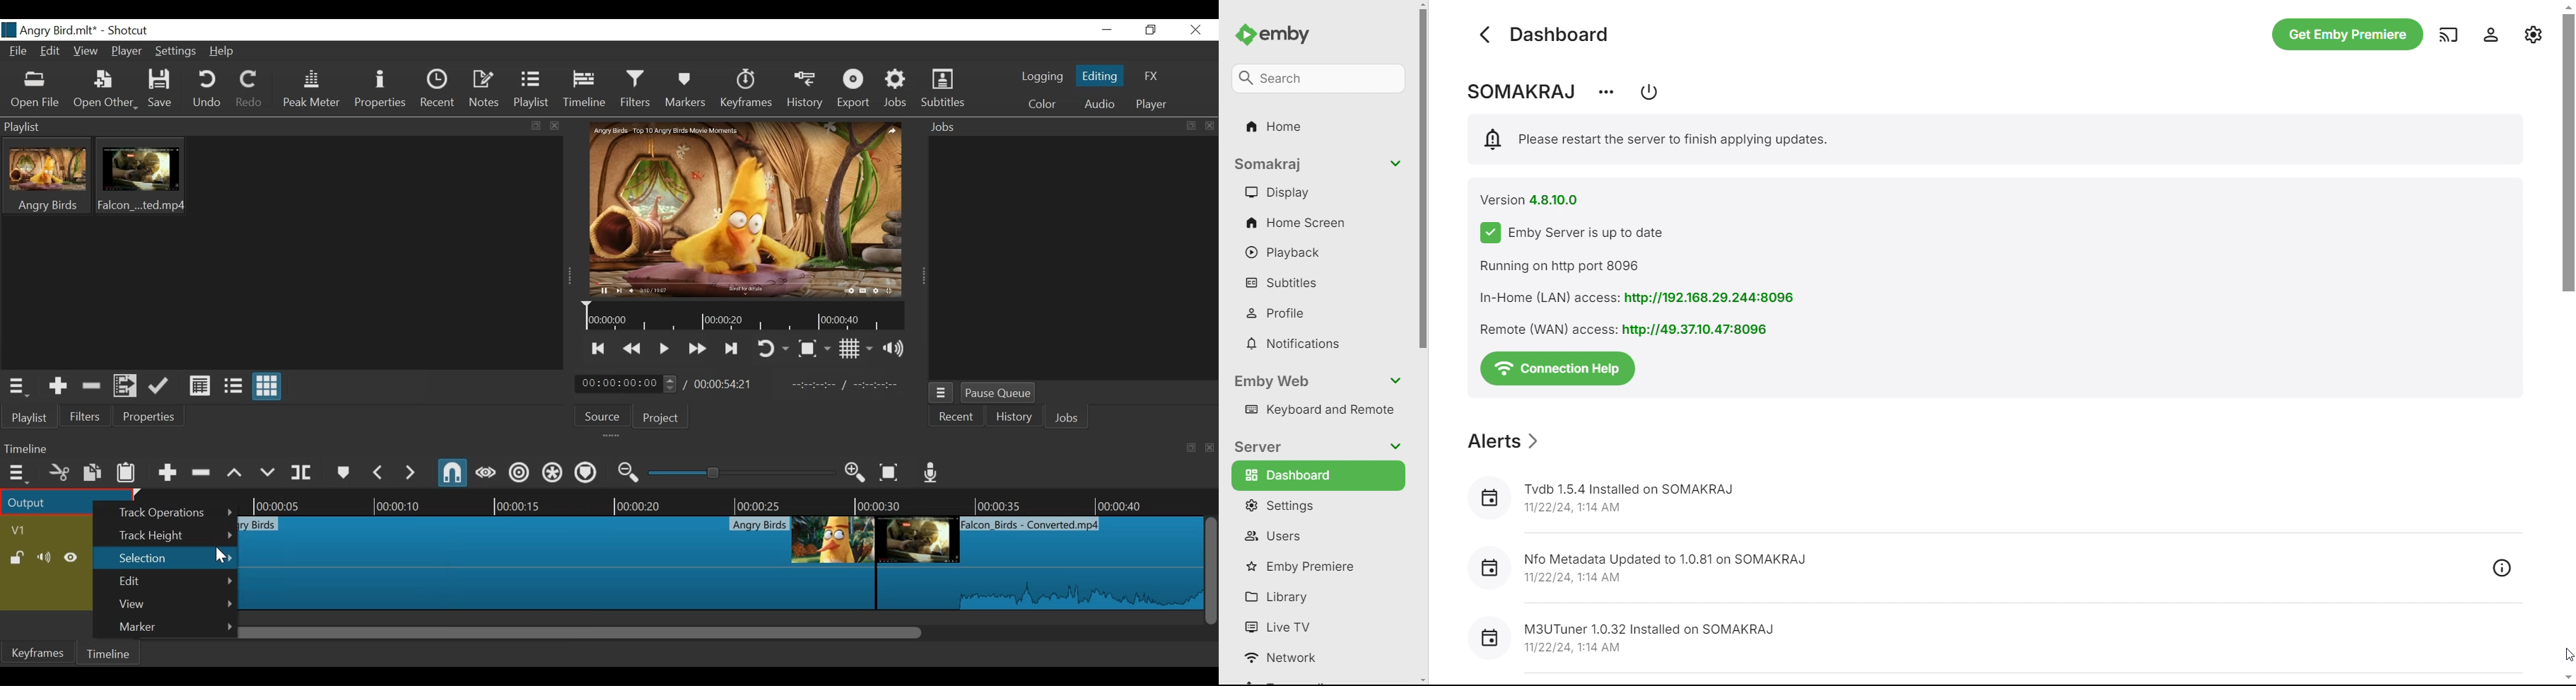 The image size is (2576, 700). I want to click on Clip, so click(142, 175).